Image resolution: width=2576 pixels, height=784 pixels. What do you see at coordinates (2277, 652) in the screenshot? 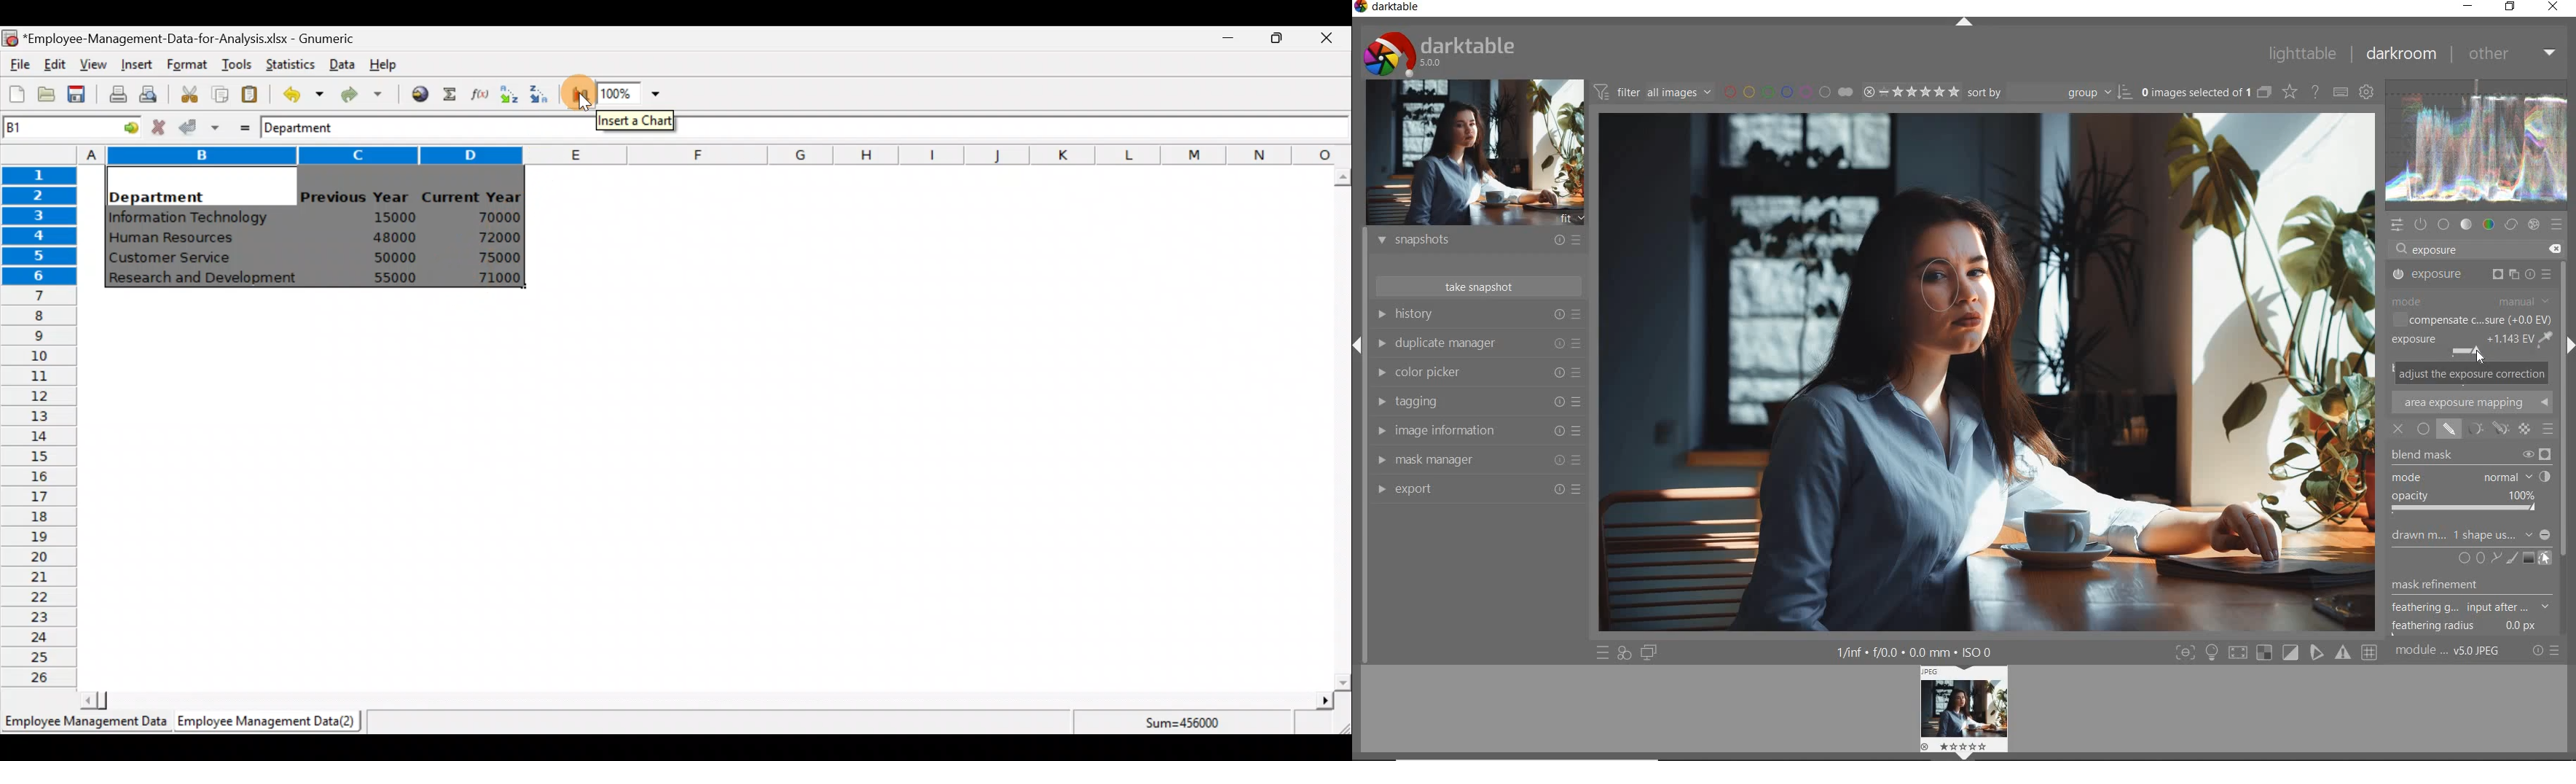
I see `toggle modes` at bounding box center [2277, 652].